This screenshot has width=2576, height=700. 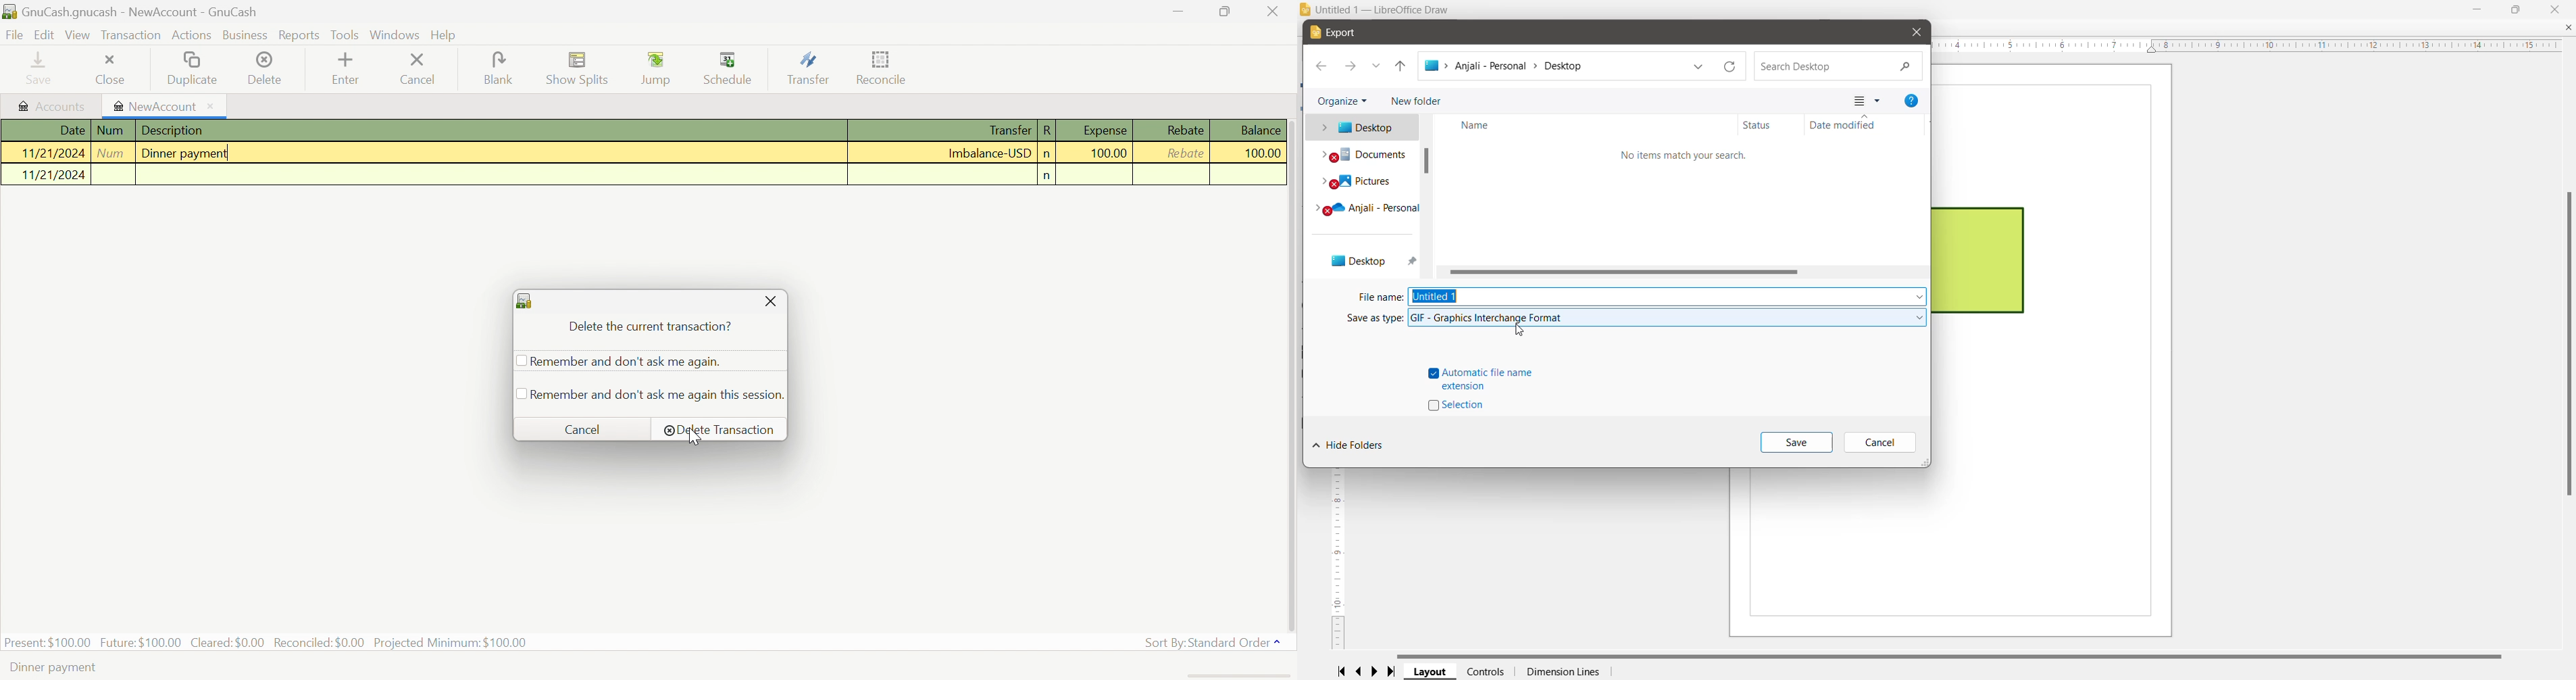 I want to click on Save, so click(x=1796, y=443).